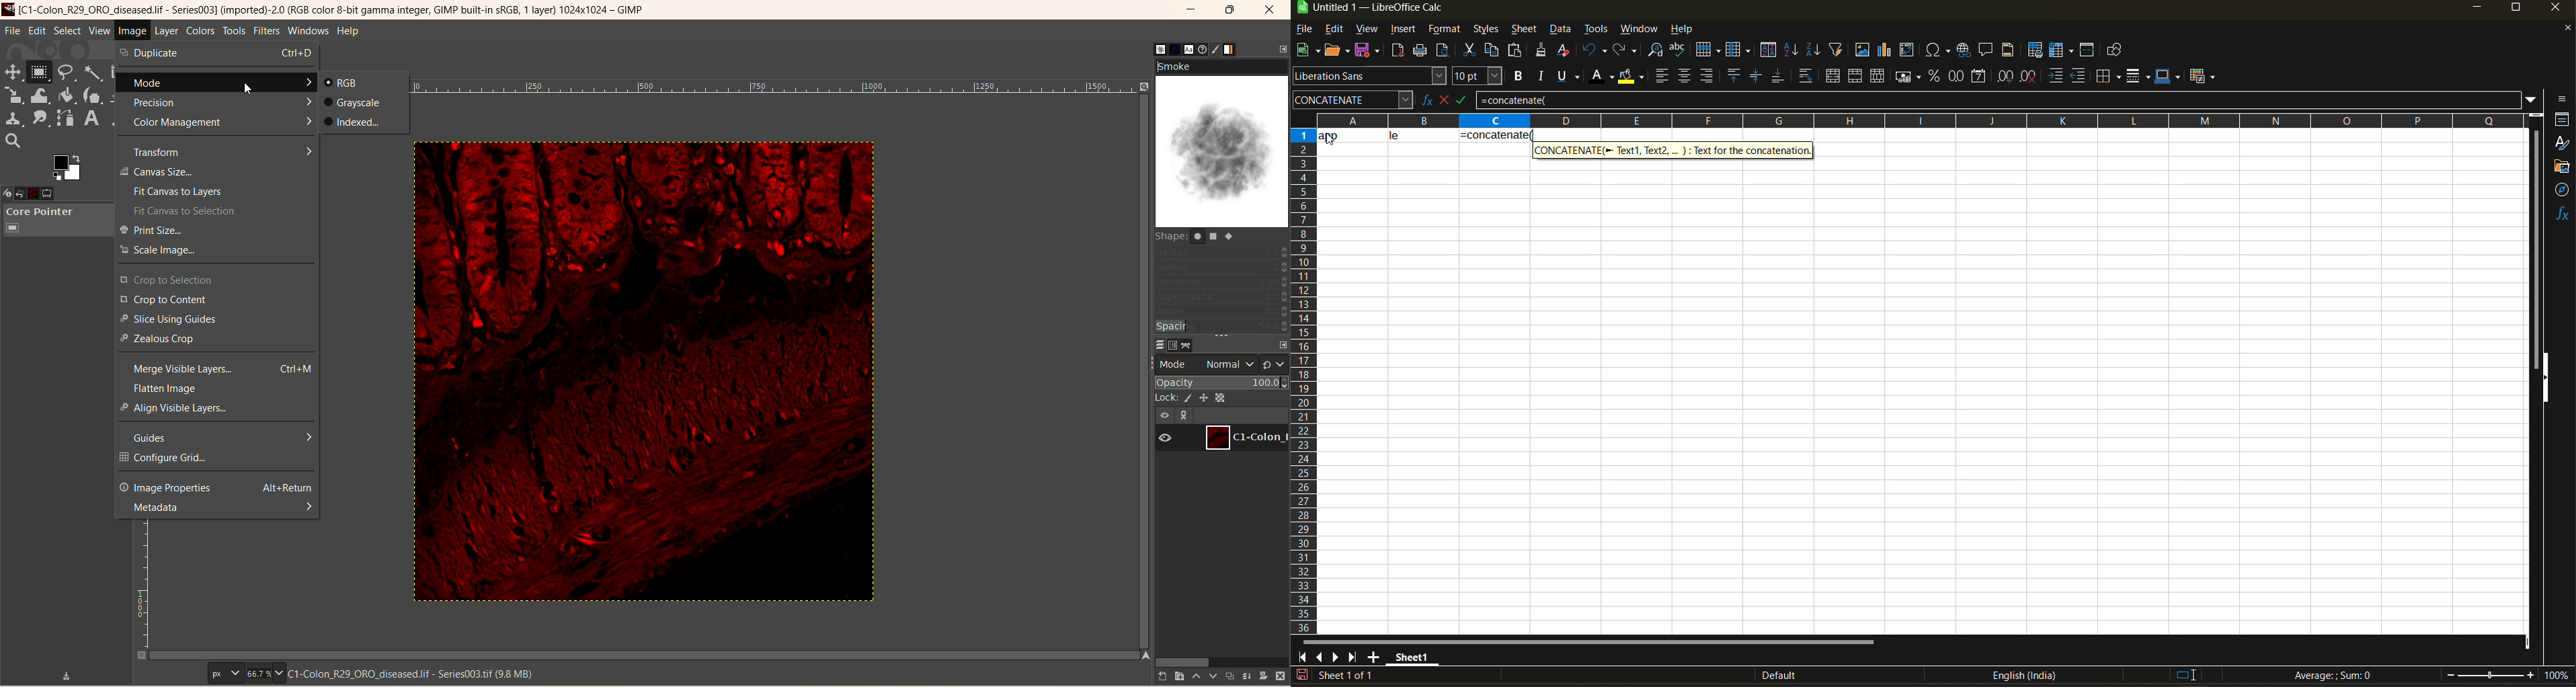 Image resolution: width=2576 pixels, height=700 pixels. What do you see at coordinates (1496, 137) in the screenshot?
I see `formula` at bounding box center [1496, 137].